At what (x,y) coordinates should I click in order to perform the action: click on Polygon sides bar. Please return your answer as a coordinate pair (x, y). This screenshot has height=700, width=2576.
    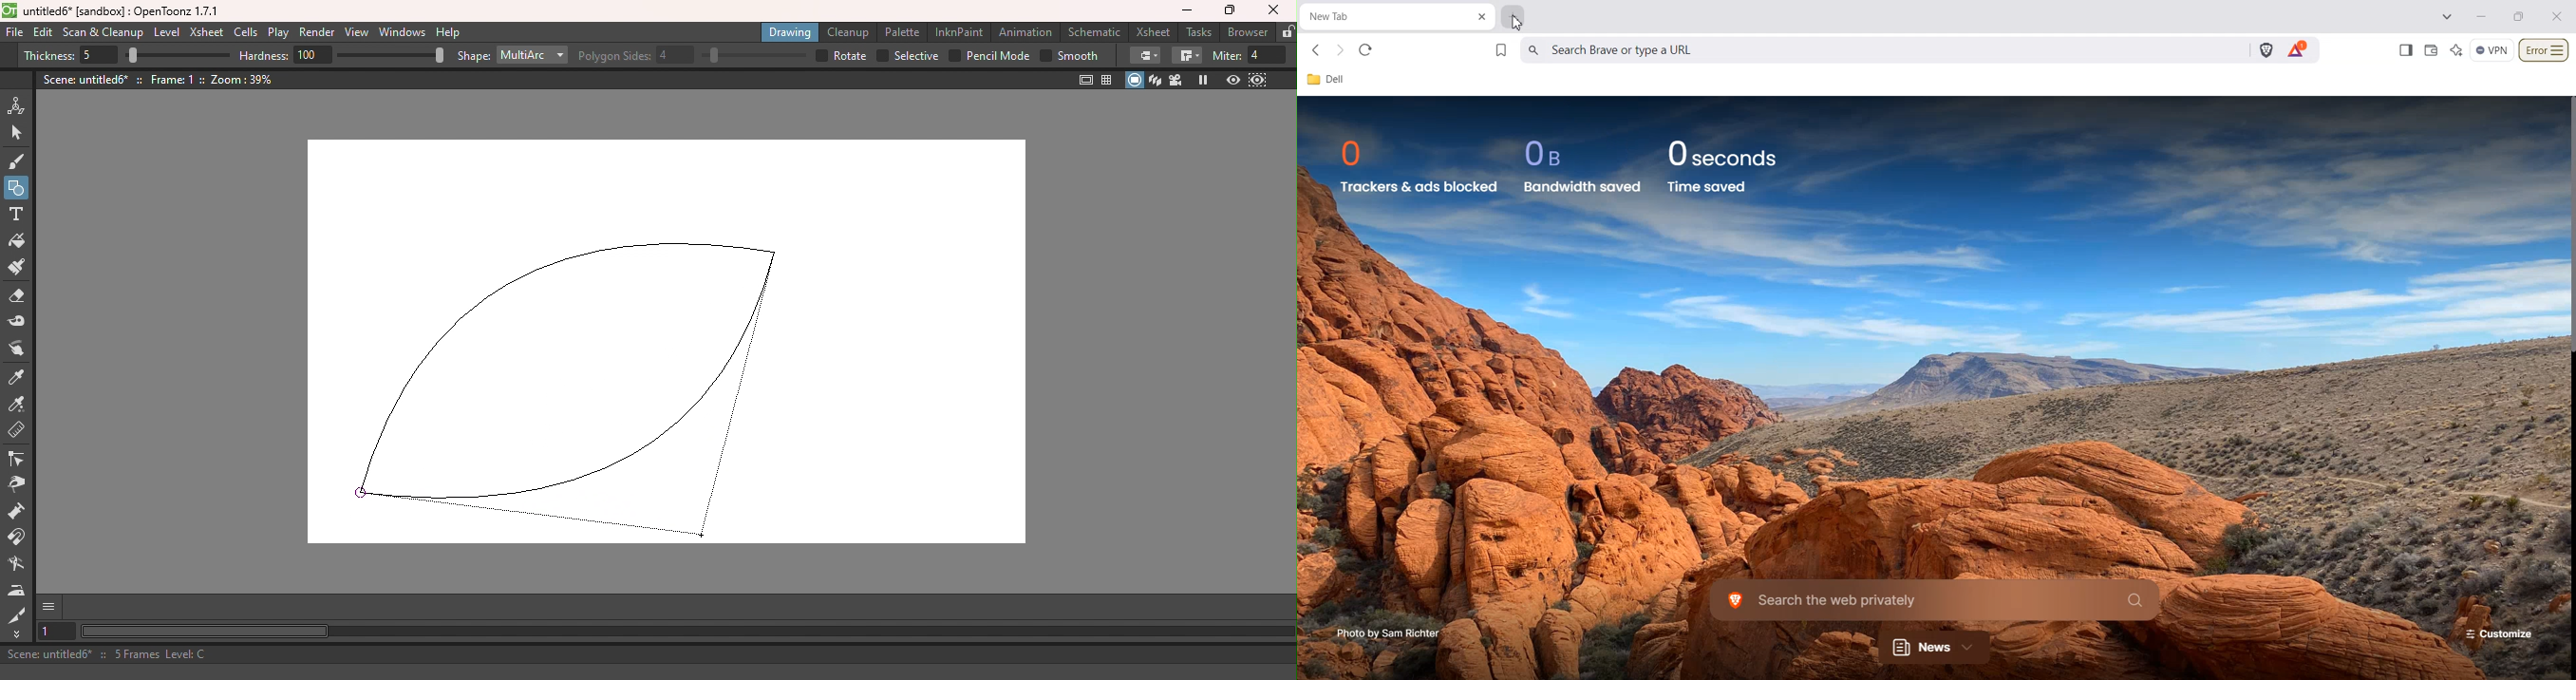
    Looking at the image, I should click on (752, 56).